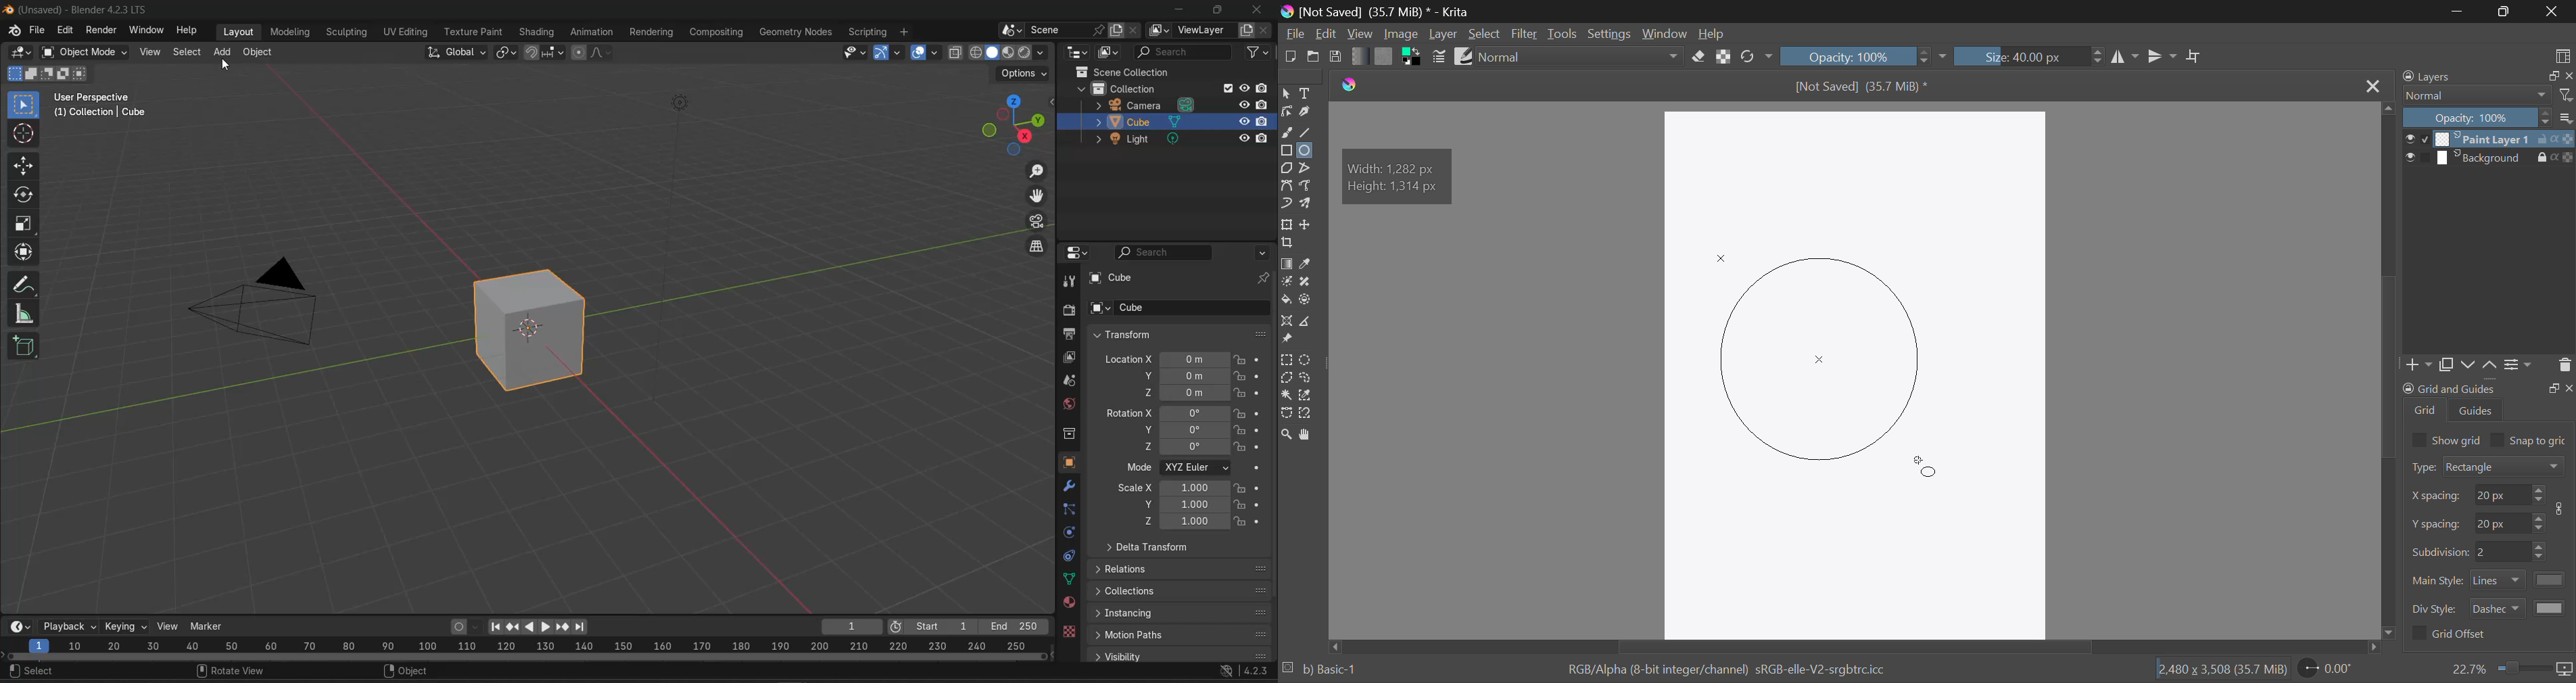  I want to click on Brush Size, so click(2028, 55).